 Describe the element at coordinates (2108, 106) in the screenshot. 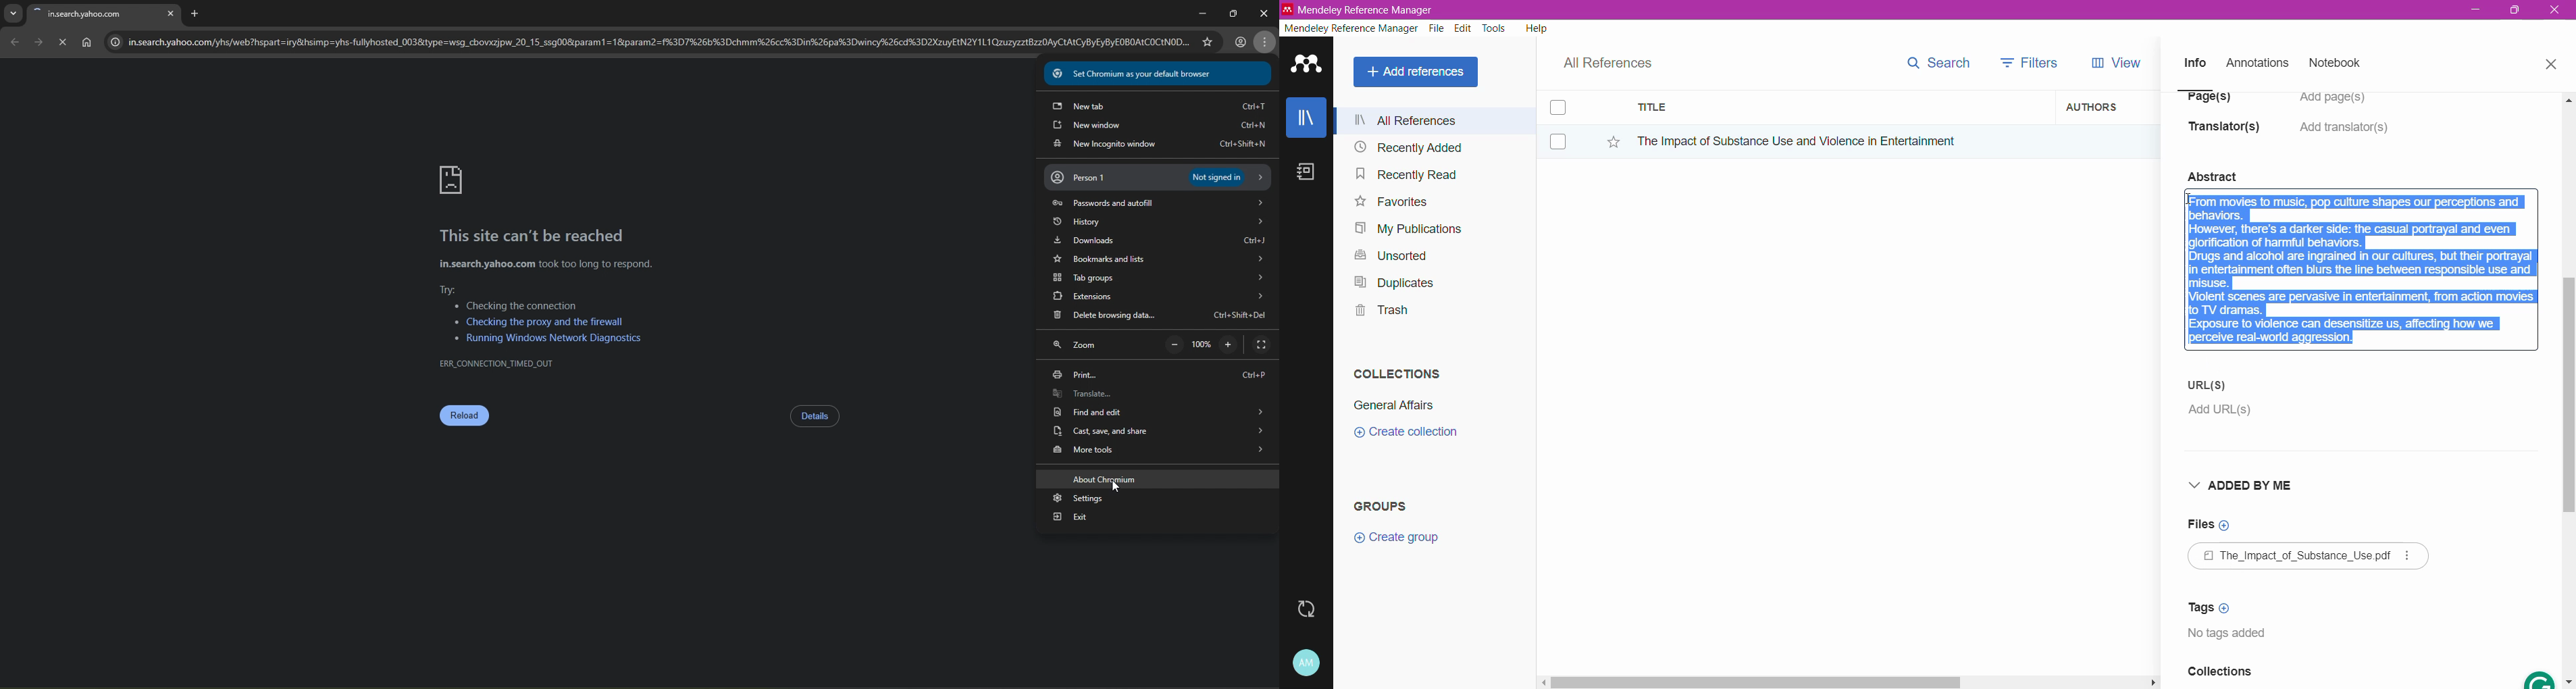

I see `Authors` at that location.